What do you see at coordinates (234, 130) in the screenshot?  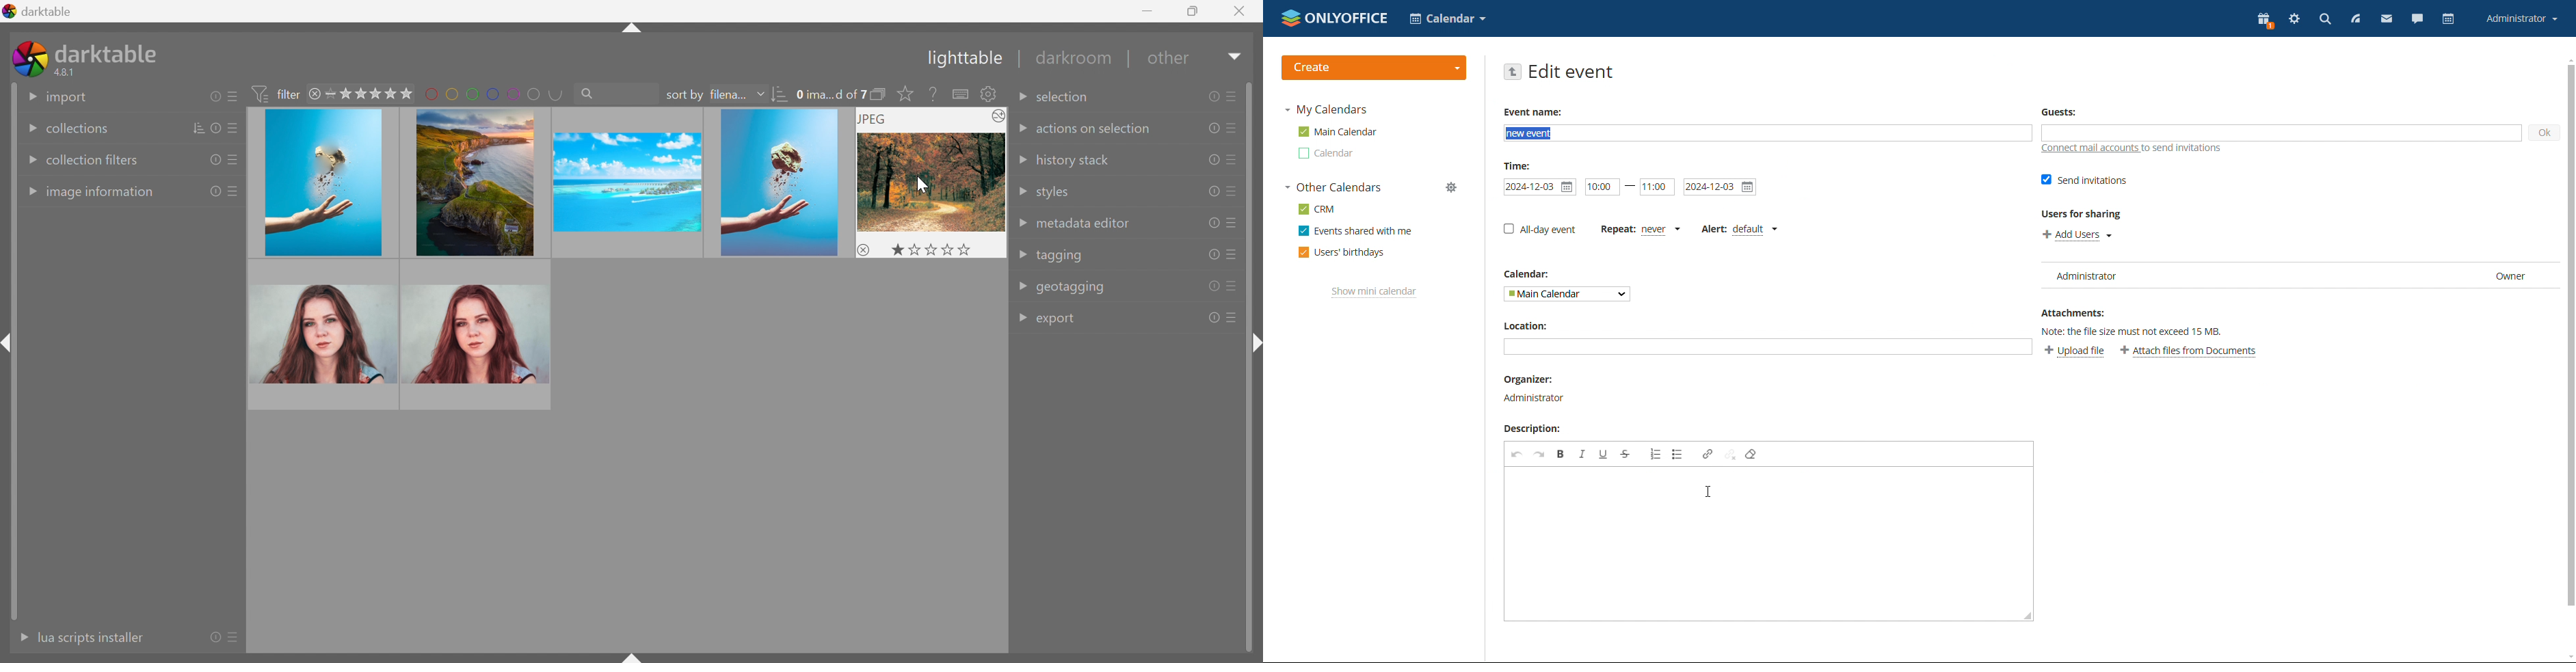 I see `presets` at bounding box center [234, 130].